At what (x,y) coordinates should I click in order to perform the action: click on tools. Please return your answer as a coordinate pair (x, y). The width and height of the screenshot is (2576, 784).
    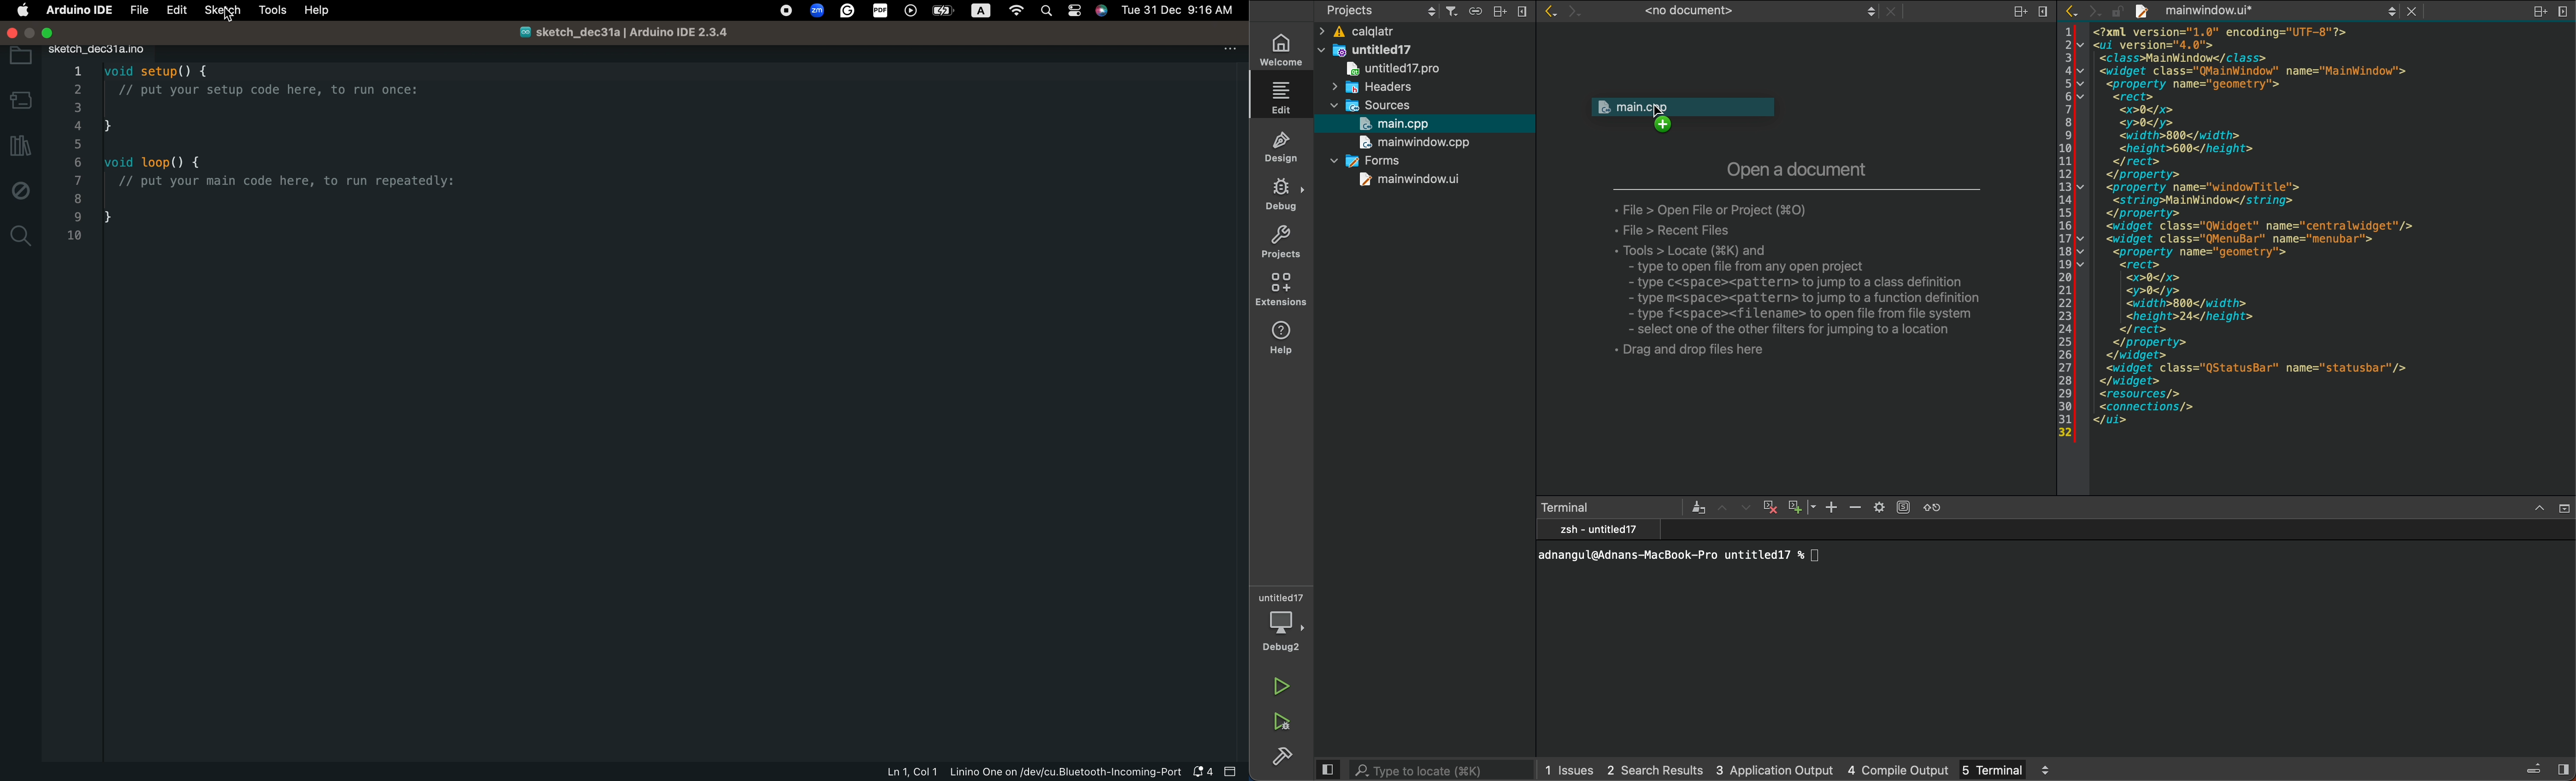
    Looking at the image, I should click on (274, 10).